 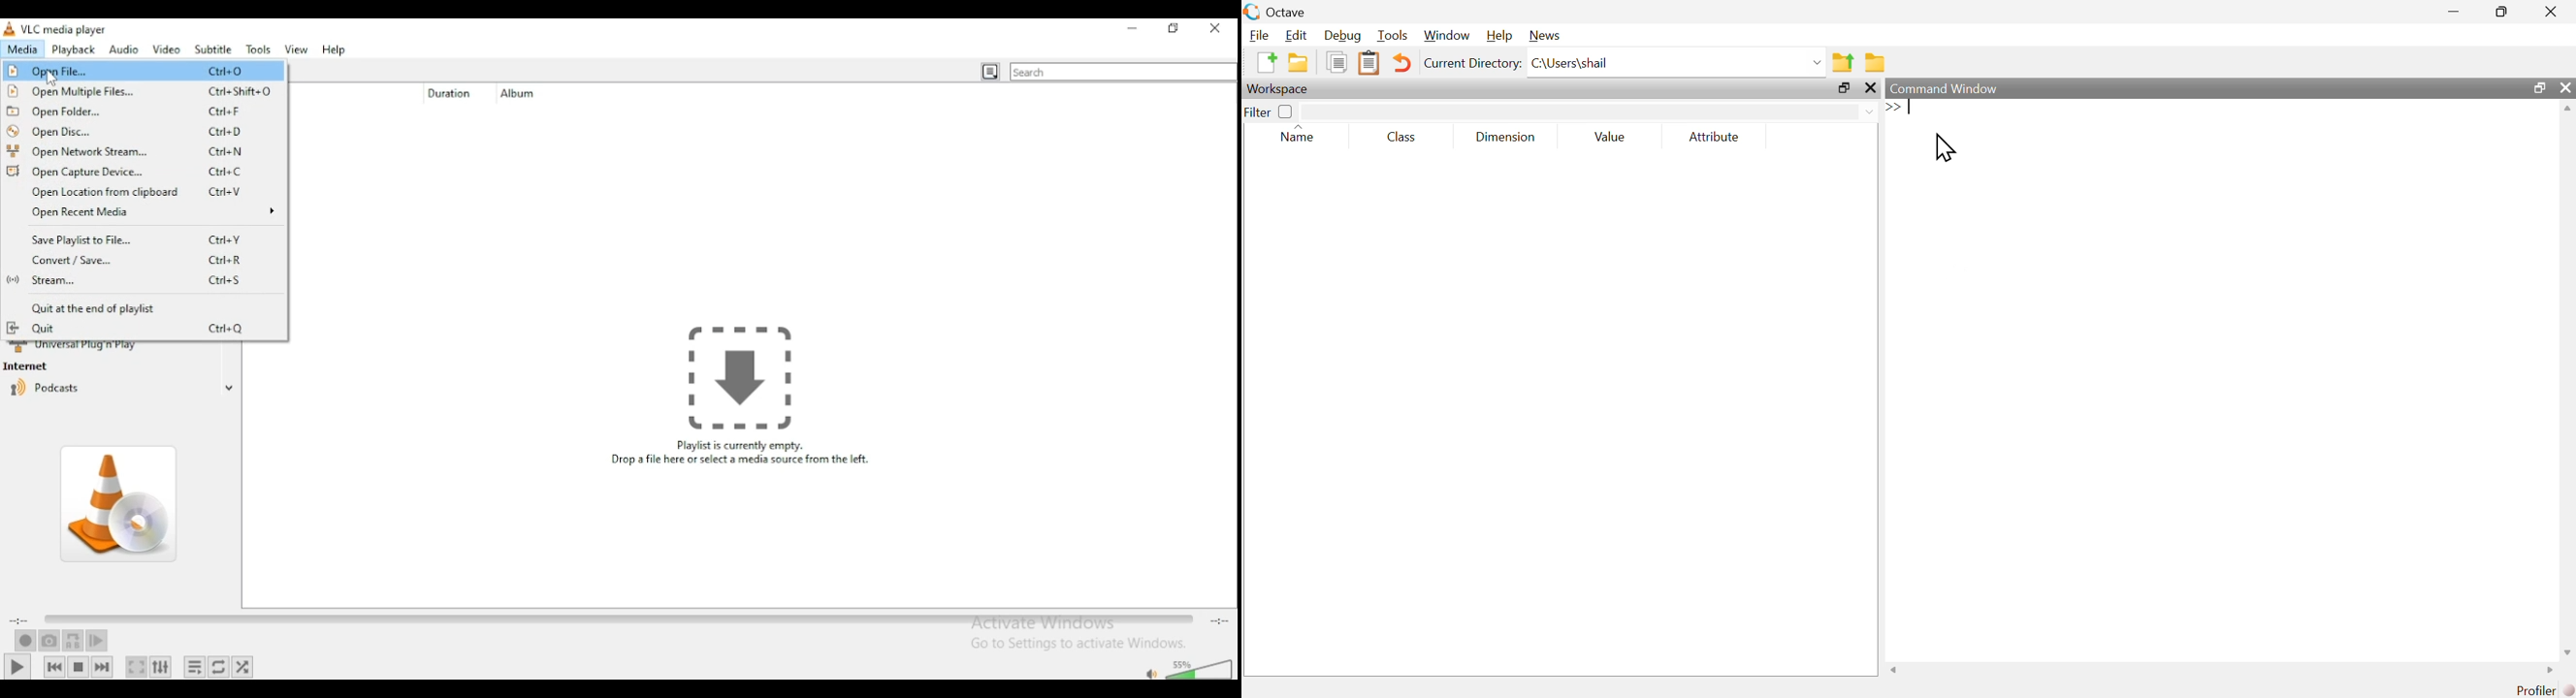 What do you see at coordinates (145, 92) in the screenshot?
I see `open multiple files` at bounding box center [145, 92].